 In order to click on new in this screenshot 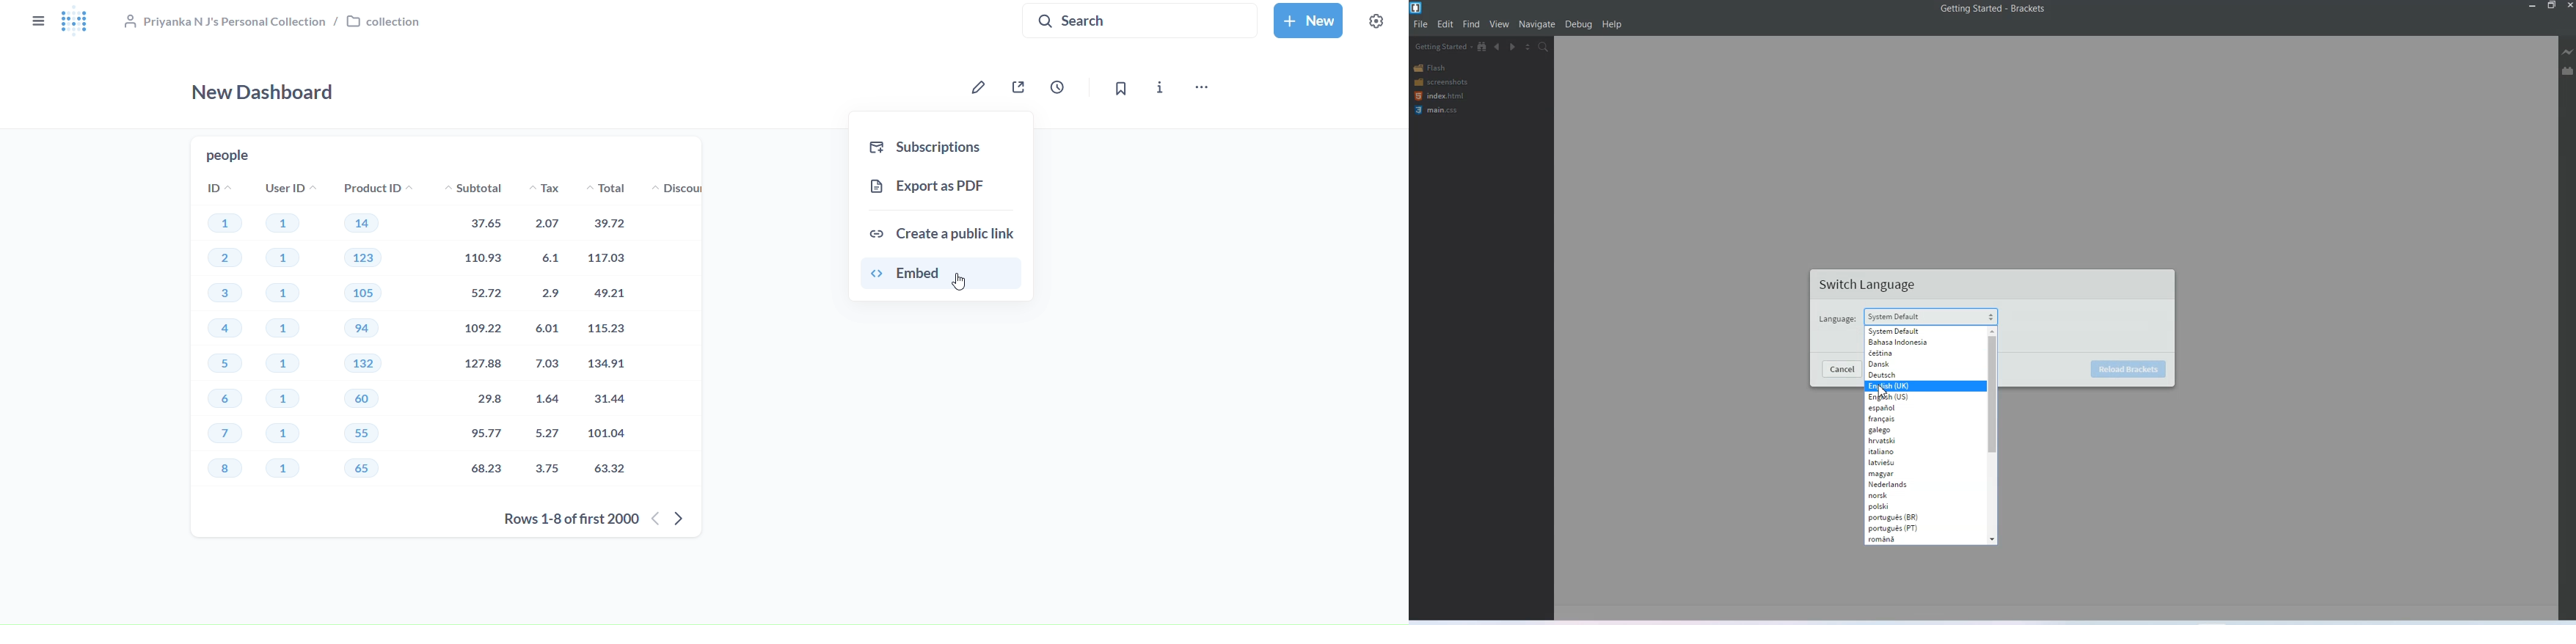, I will do `click(1308, 19)`.